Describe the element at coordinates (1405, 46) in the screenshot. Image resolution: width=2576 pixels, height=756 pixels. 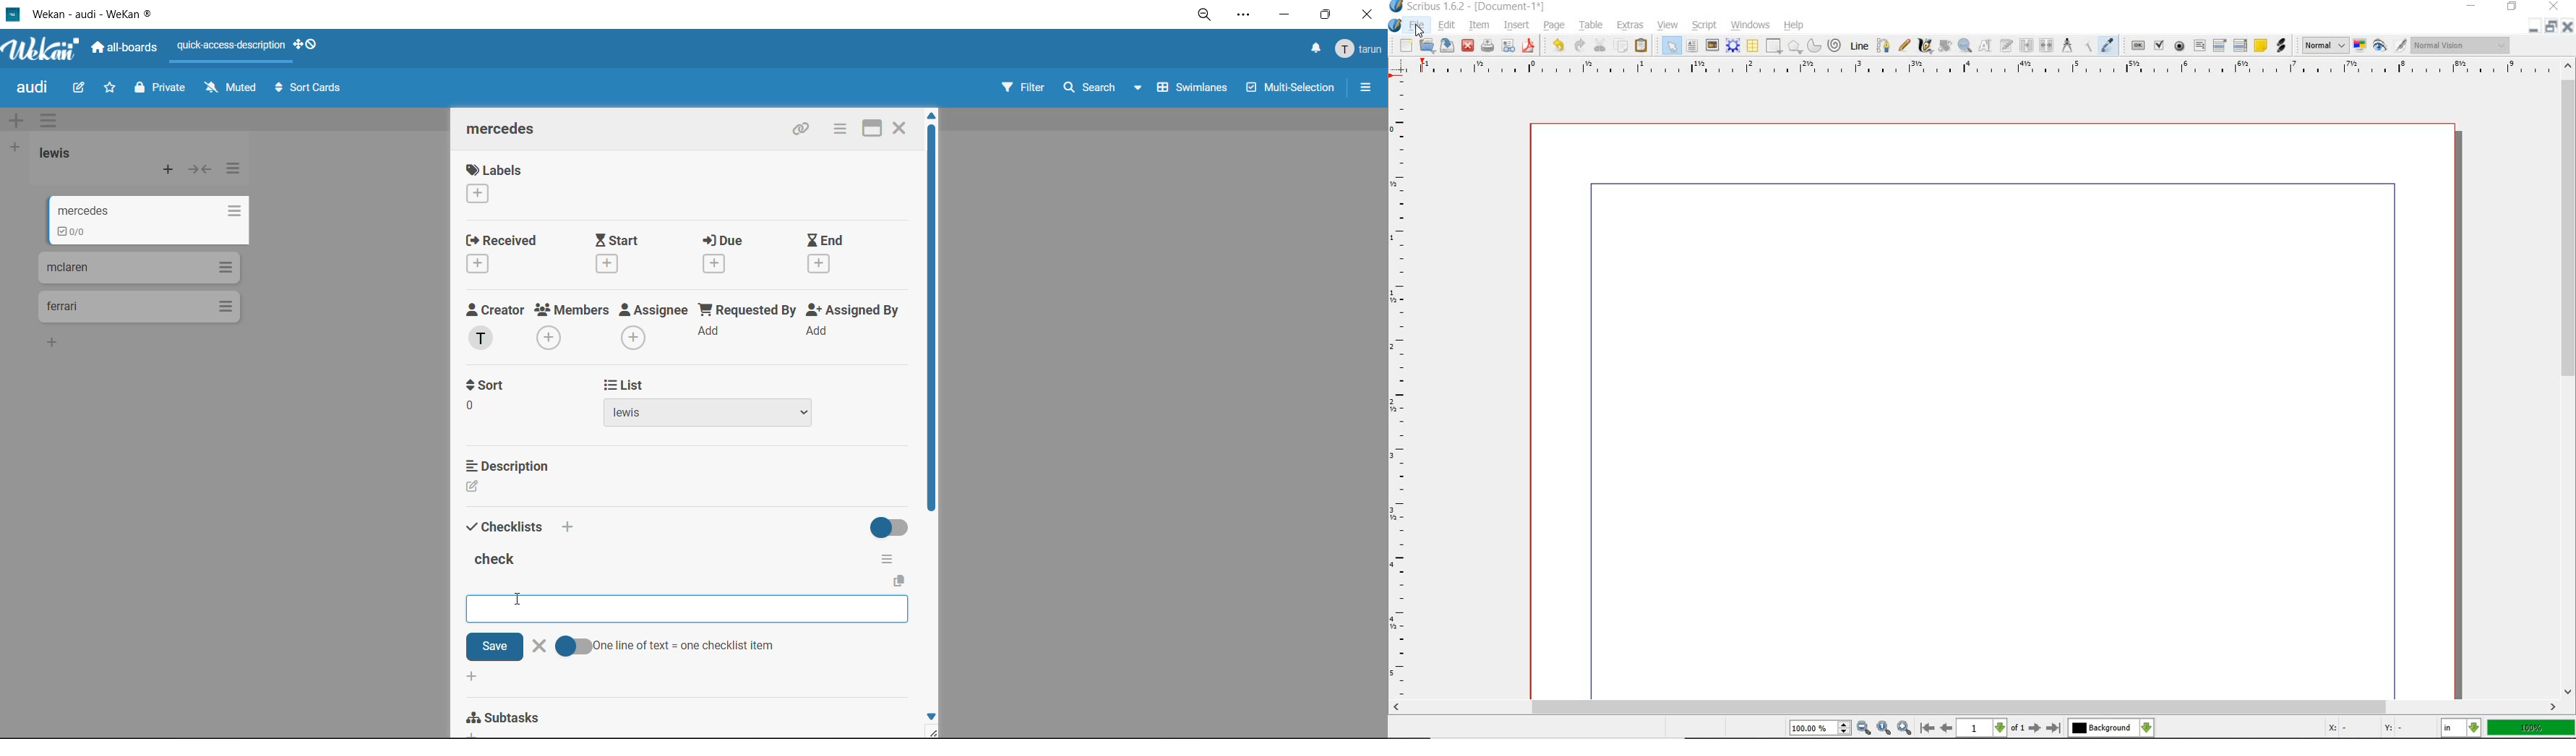
I see `new` at that location.